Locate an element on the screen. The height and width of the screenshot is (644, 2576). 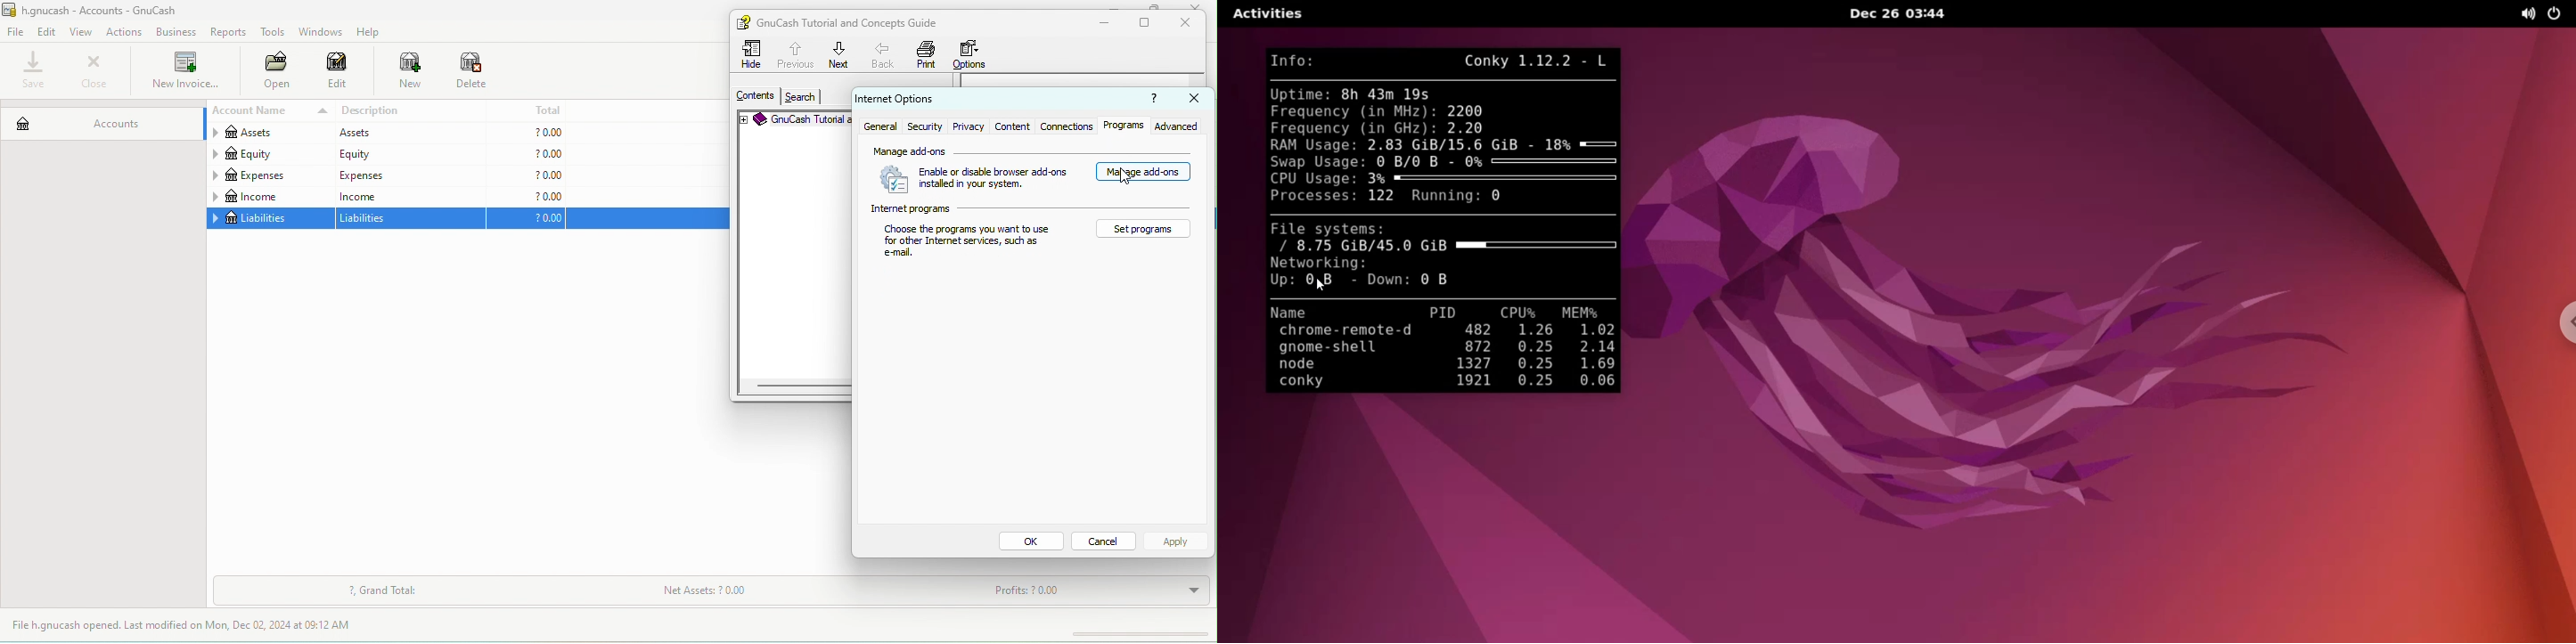
save is located at coordinates (35, 71).